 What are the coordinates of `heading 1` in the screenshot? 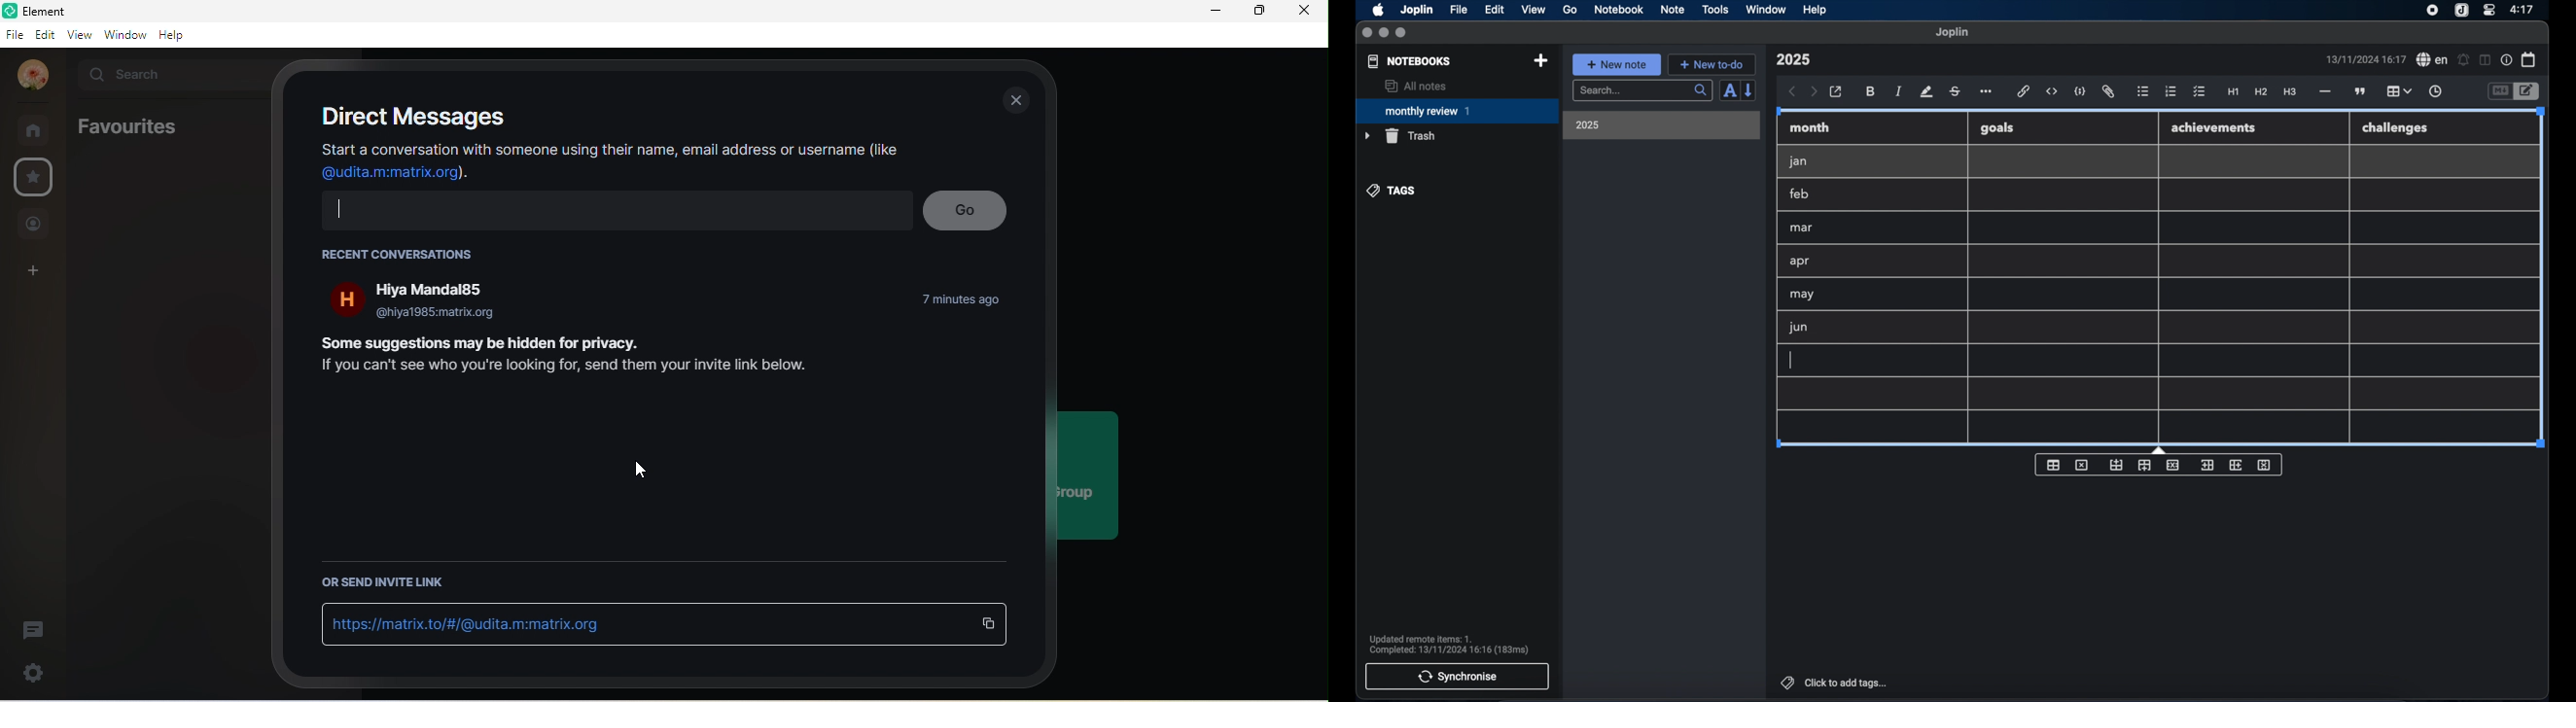 It's located at (2234, 92).